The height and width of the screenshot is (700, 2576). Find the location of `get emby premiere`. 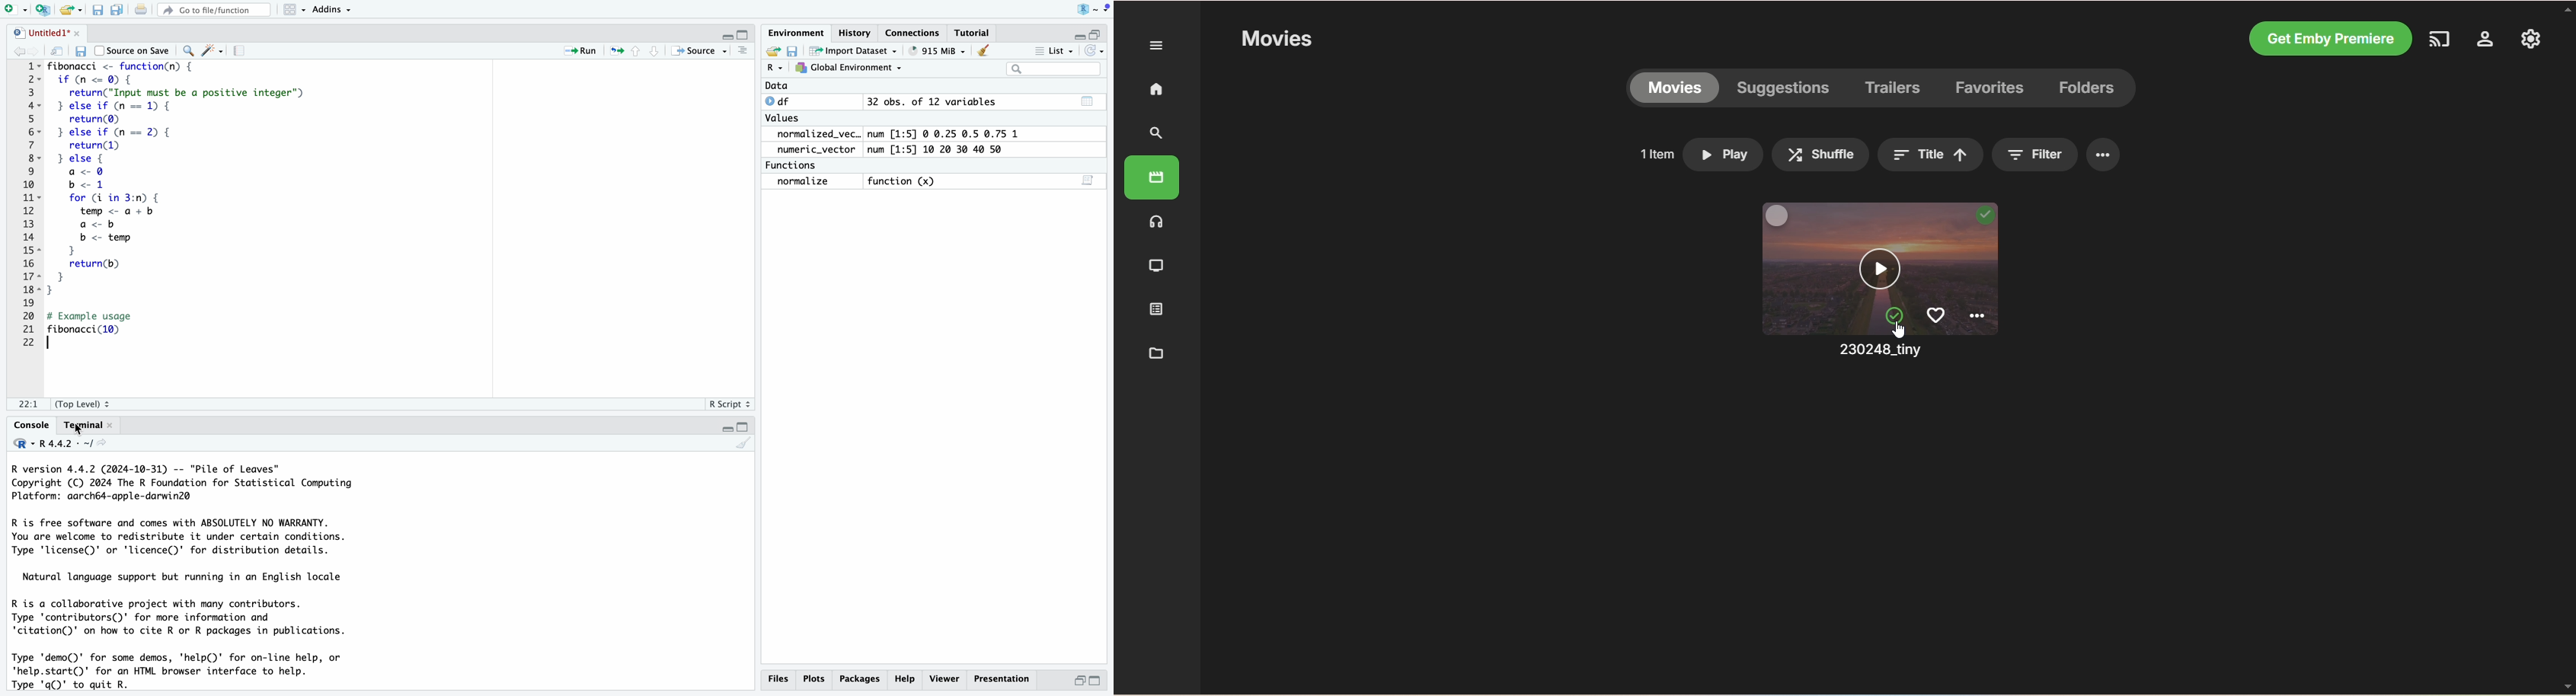

get emby premiere is located at coordinates (2328, 38).